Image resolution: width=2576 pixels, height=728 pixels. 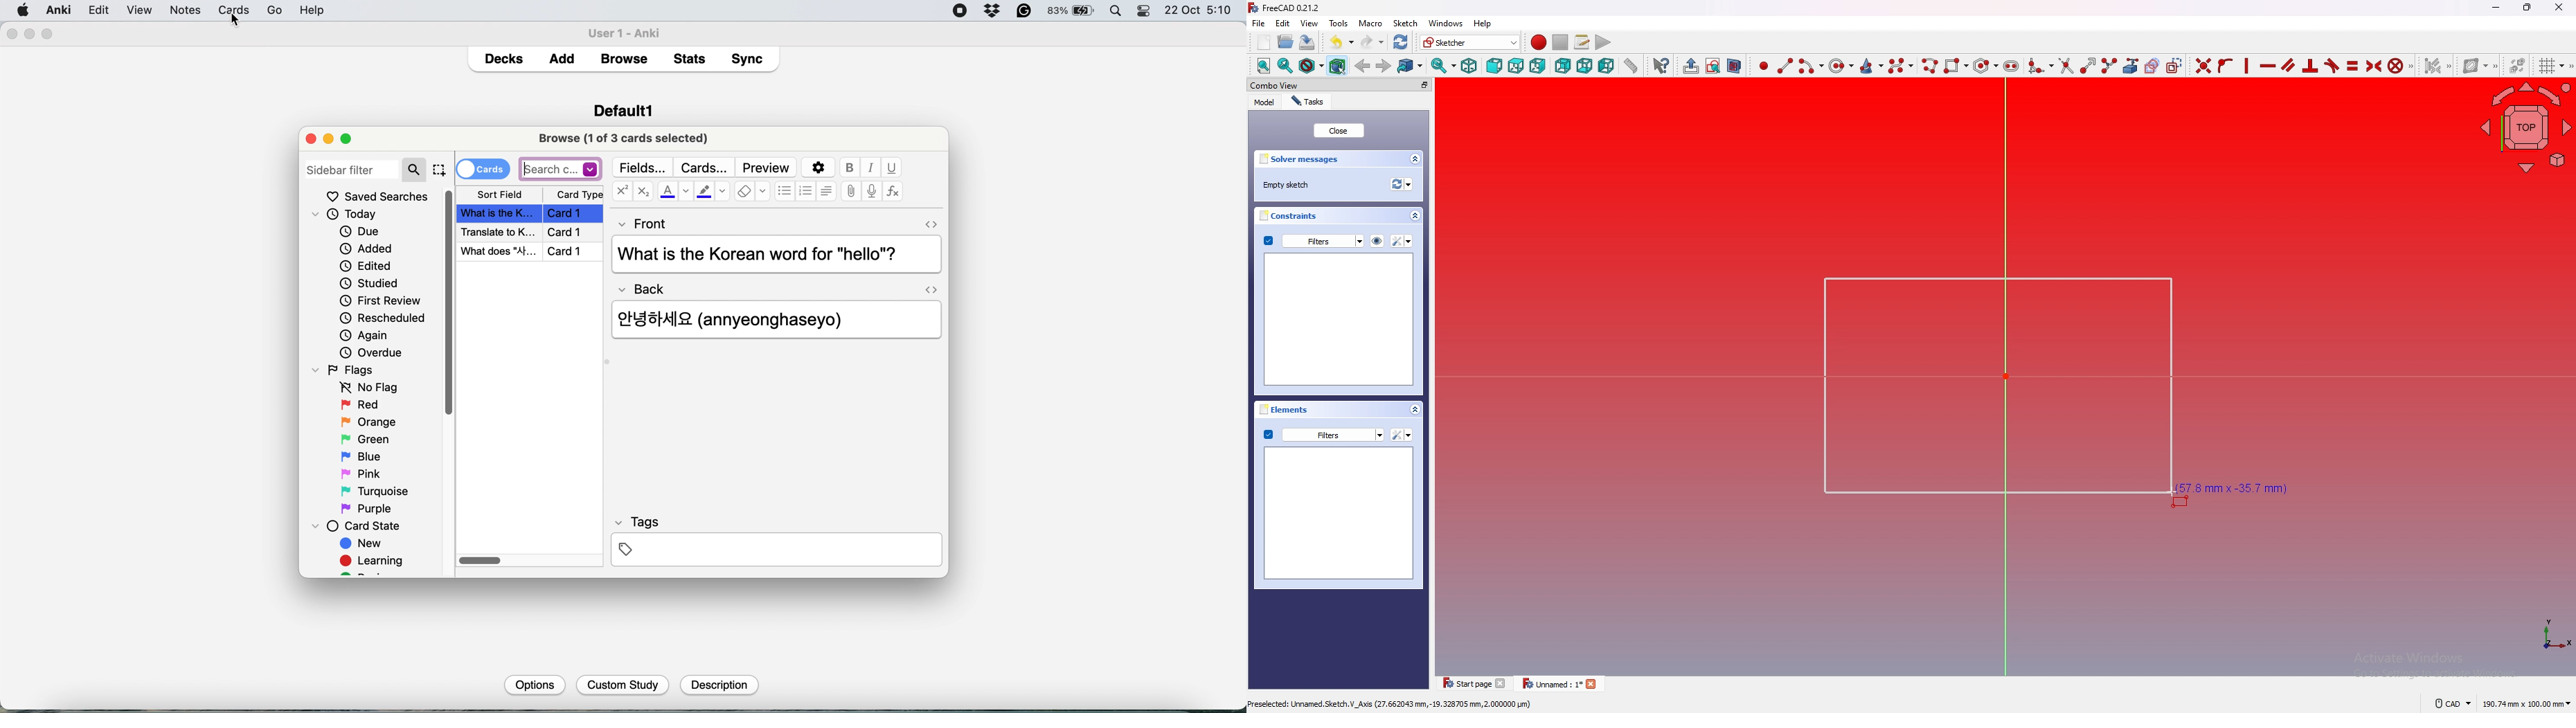 What do you see at coordinates (562, 55) in the screenshot?
I see `Add` at bounding box center [562, 55].